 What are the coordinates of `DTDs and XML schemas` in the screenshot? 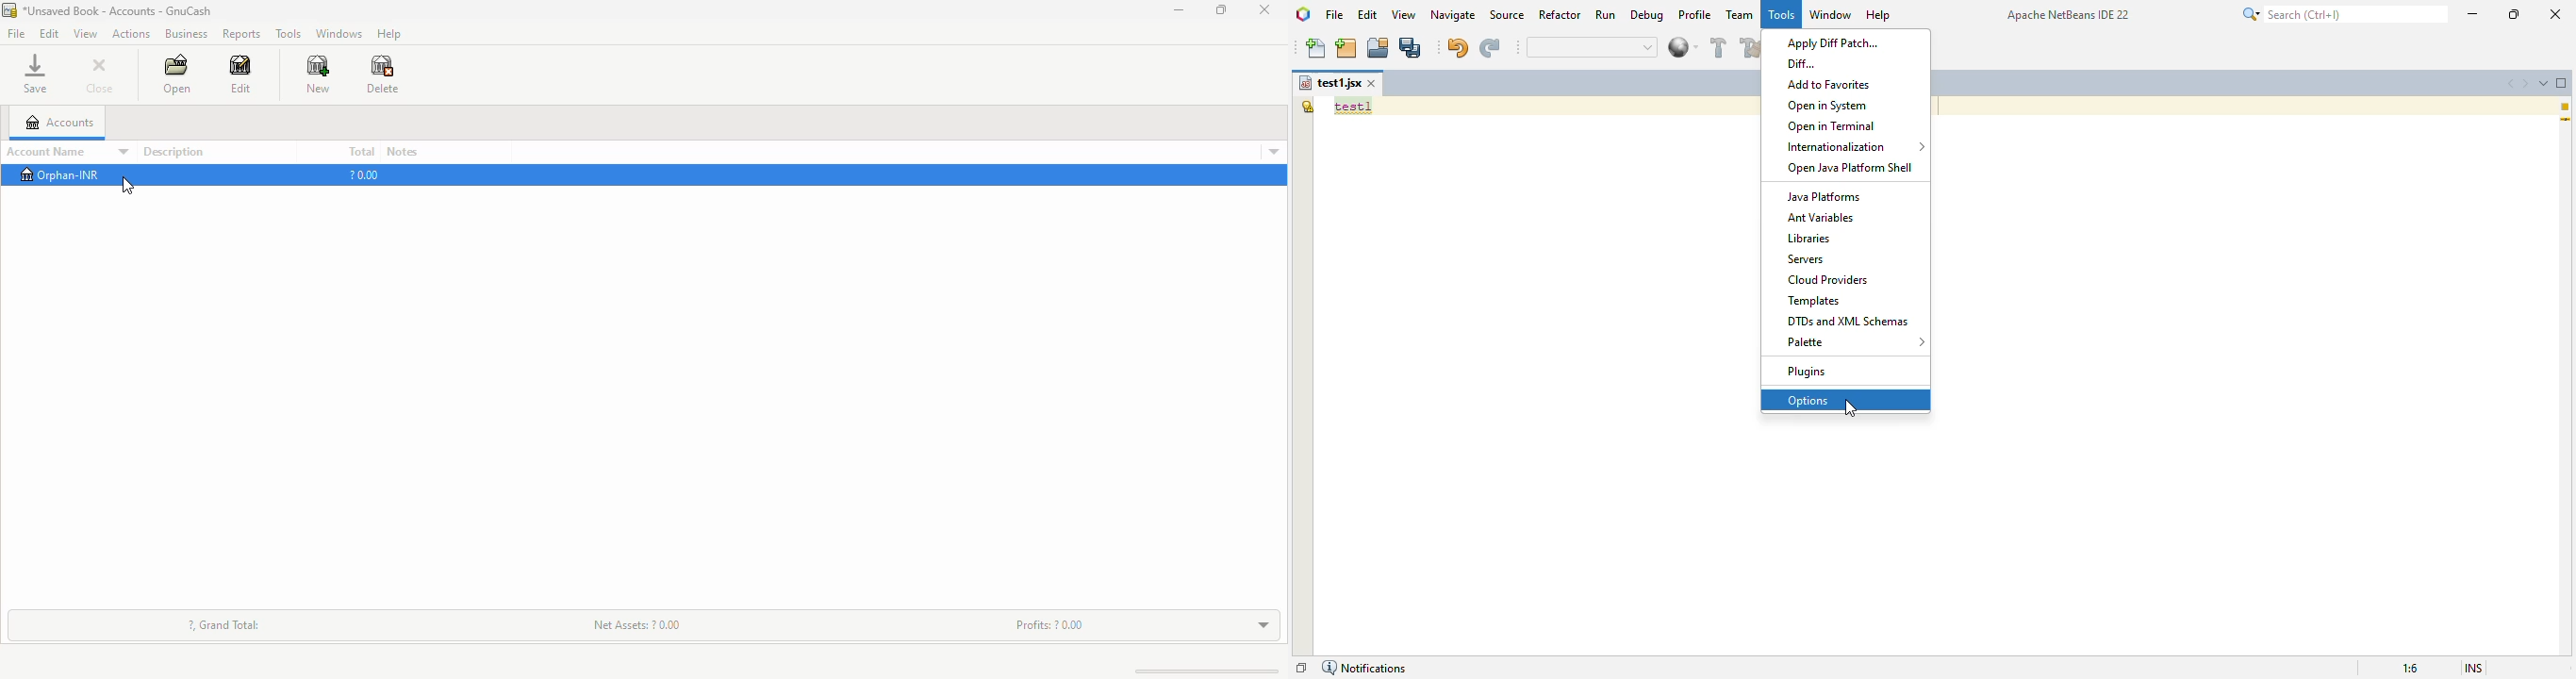 It's located at (1849, 321).